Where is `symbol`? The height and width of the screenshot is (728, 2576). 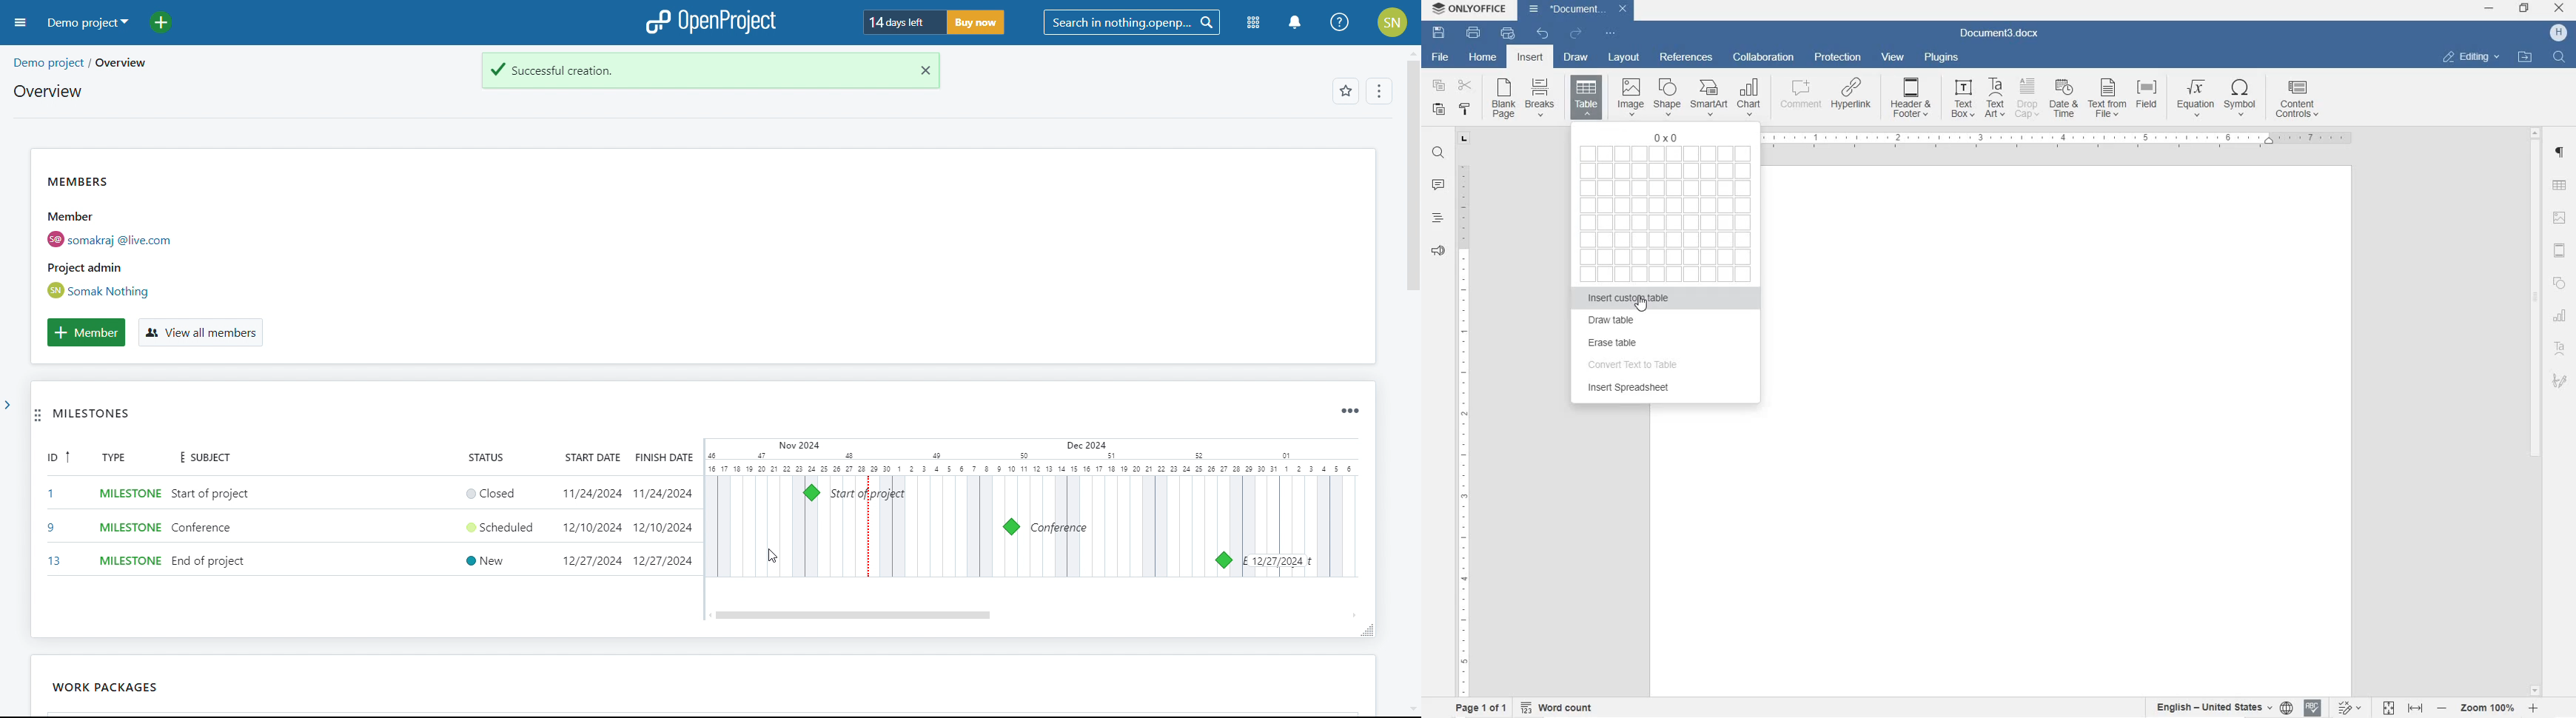
symbol is located at coordinates (2242, 99).